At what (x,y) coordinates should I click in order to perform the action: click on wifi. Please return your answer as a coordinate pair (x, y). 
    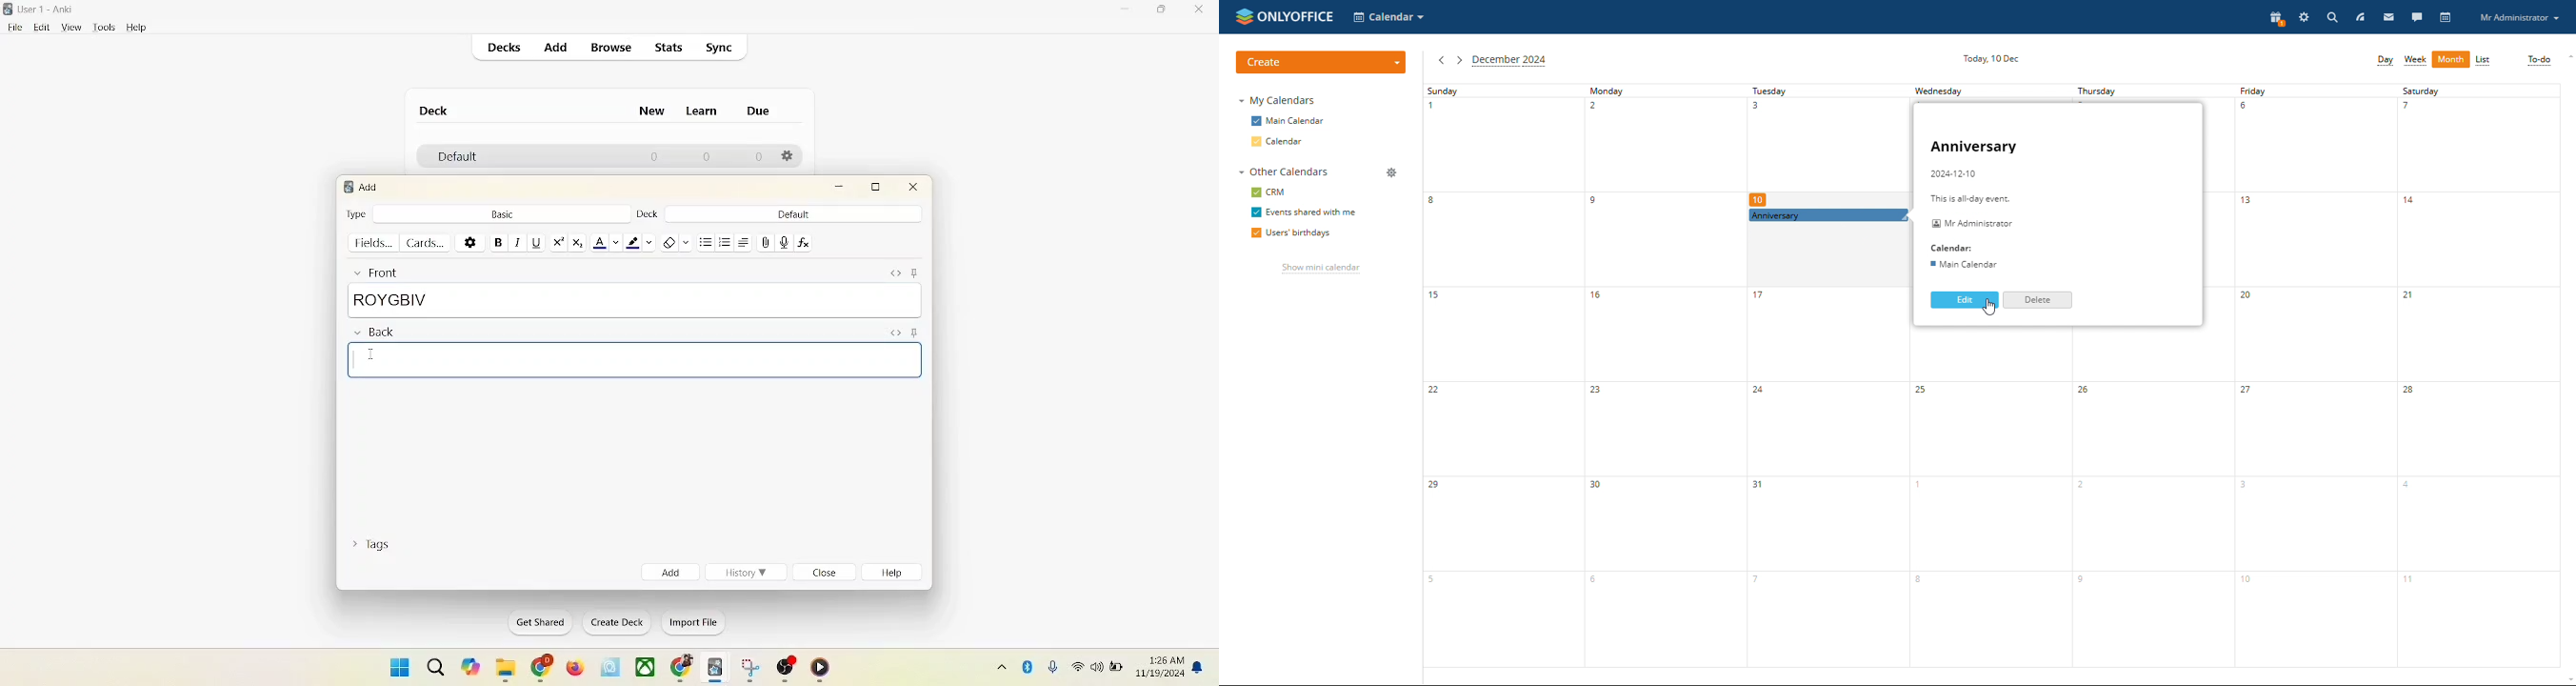
    Looking at the image, I should click on (1076, 666).